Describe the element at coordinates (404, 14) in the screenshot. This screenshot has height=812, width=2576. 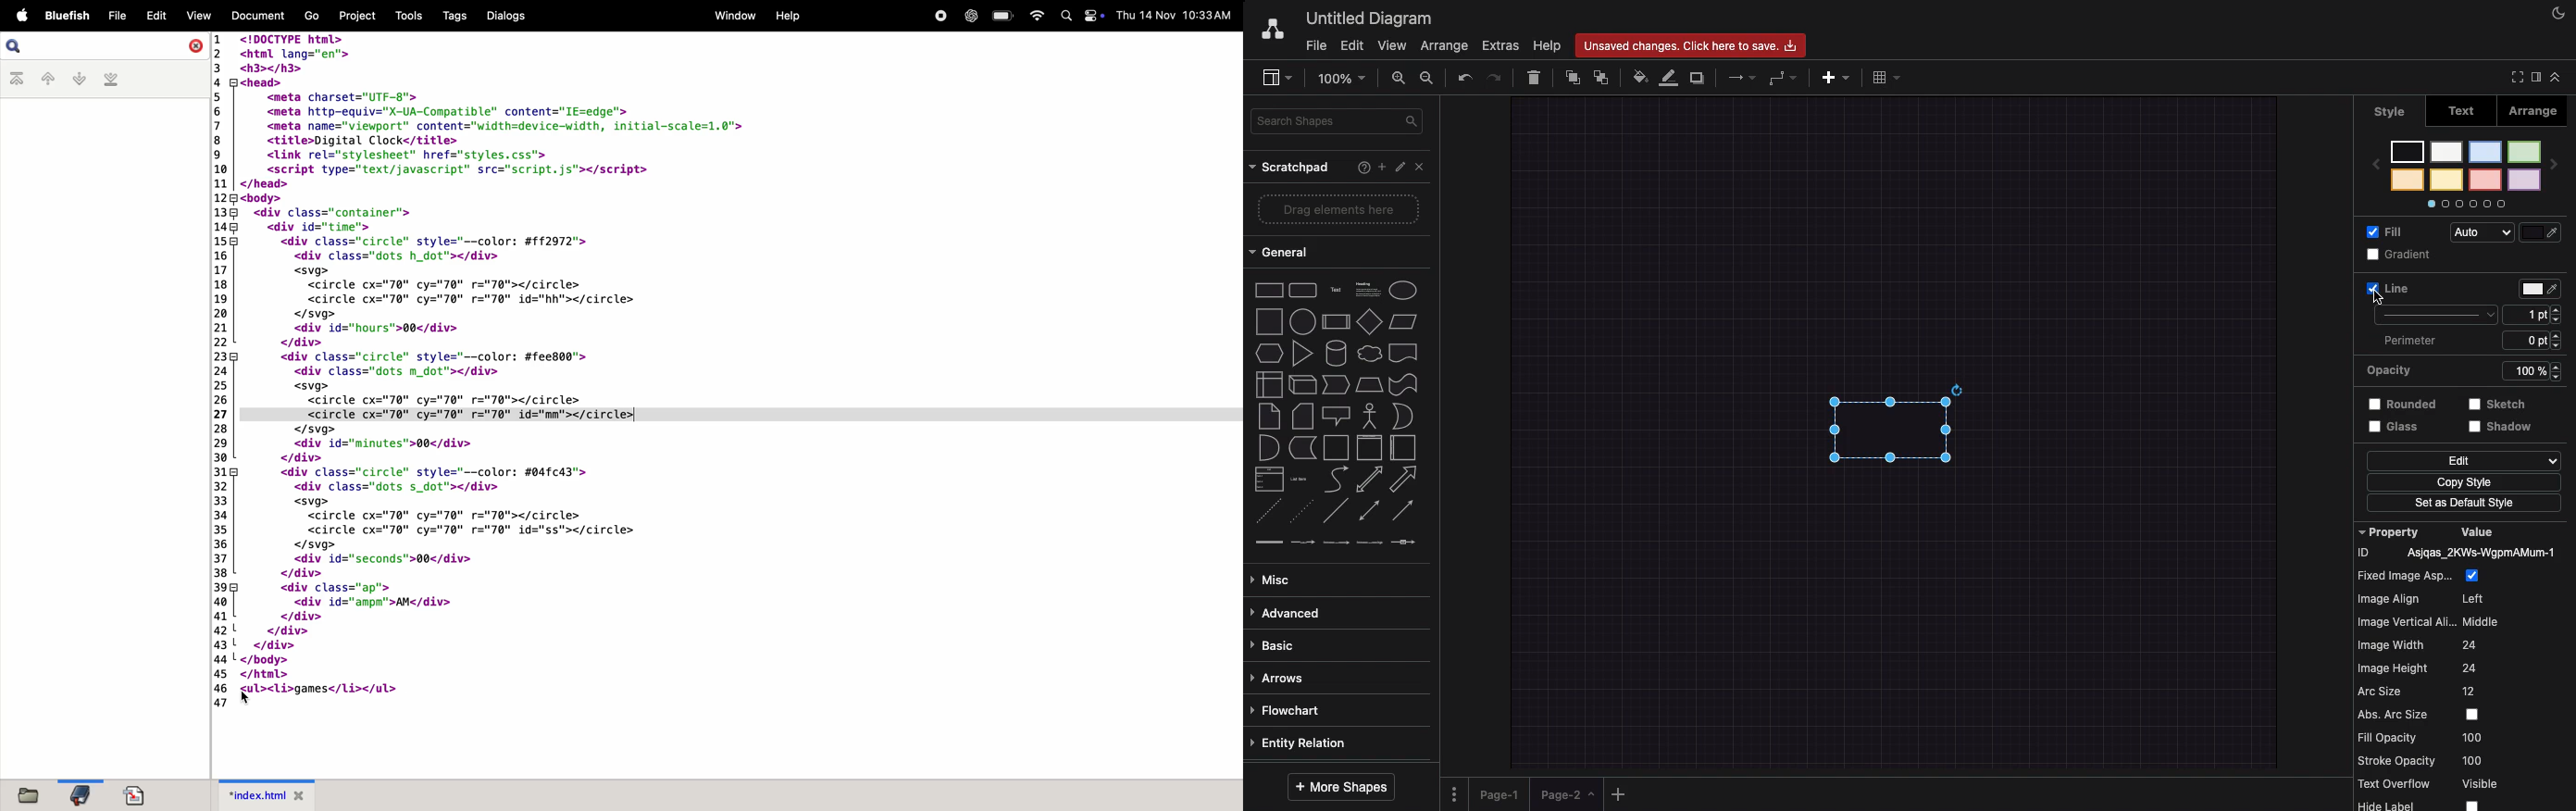
I see `tools` at that location.